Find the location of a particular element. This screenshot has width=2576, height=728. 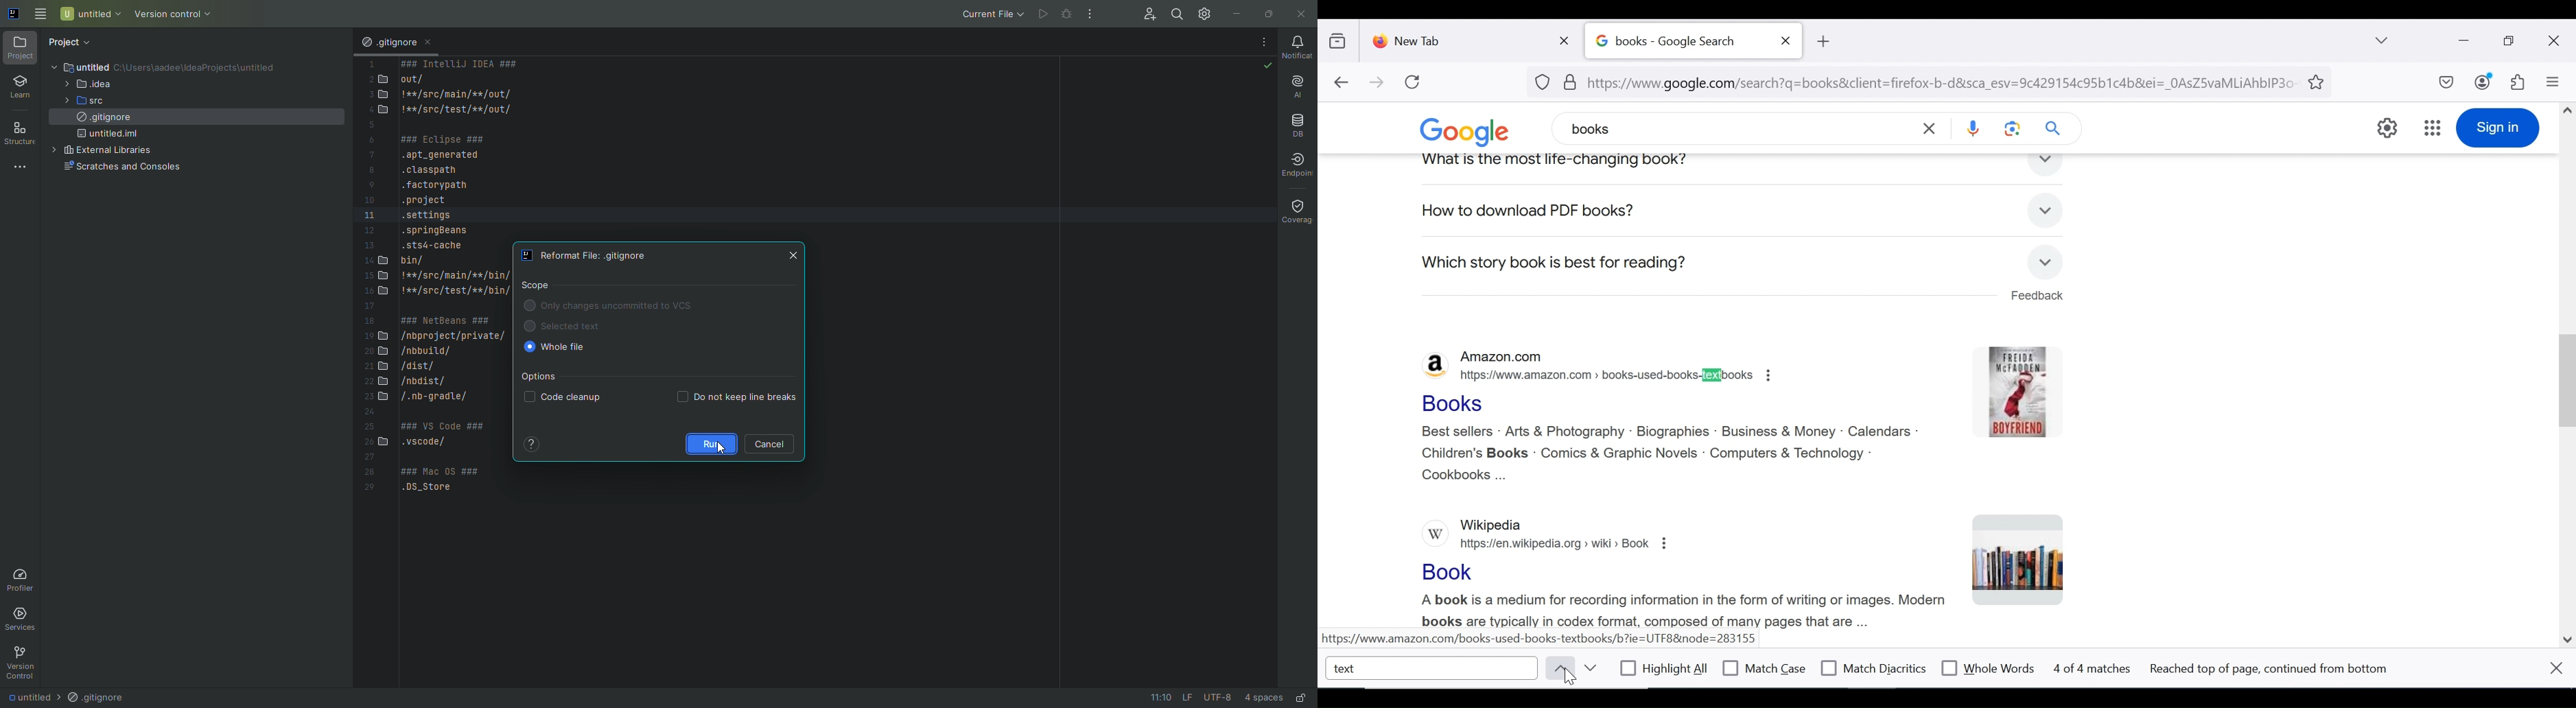

https://en.wikipedia.org>wiki>book is located at coordinates (1564, 544).